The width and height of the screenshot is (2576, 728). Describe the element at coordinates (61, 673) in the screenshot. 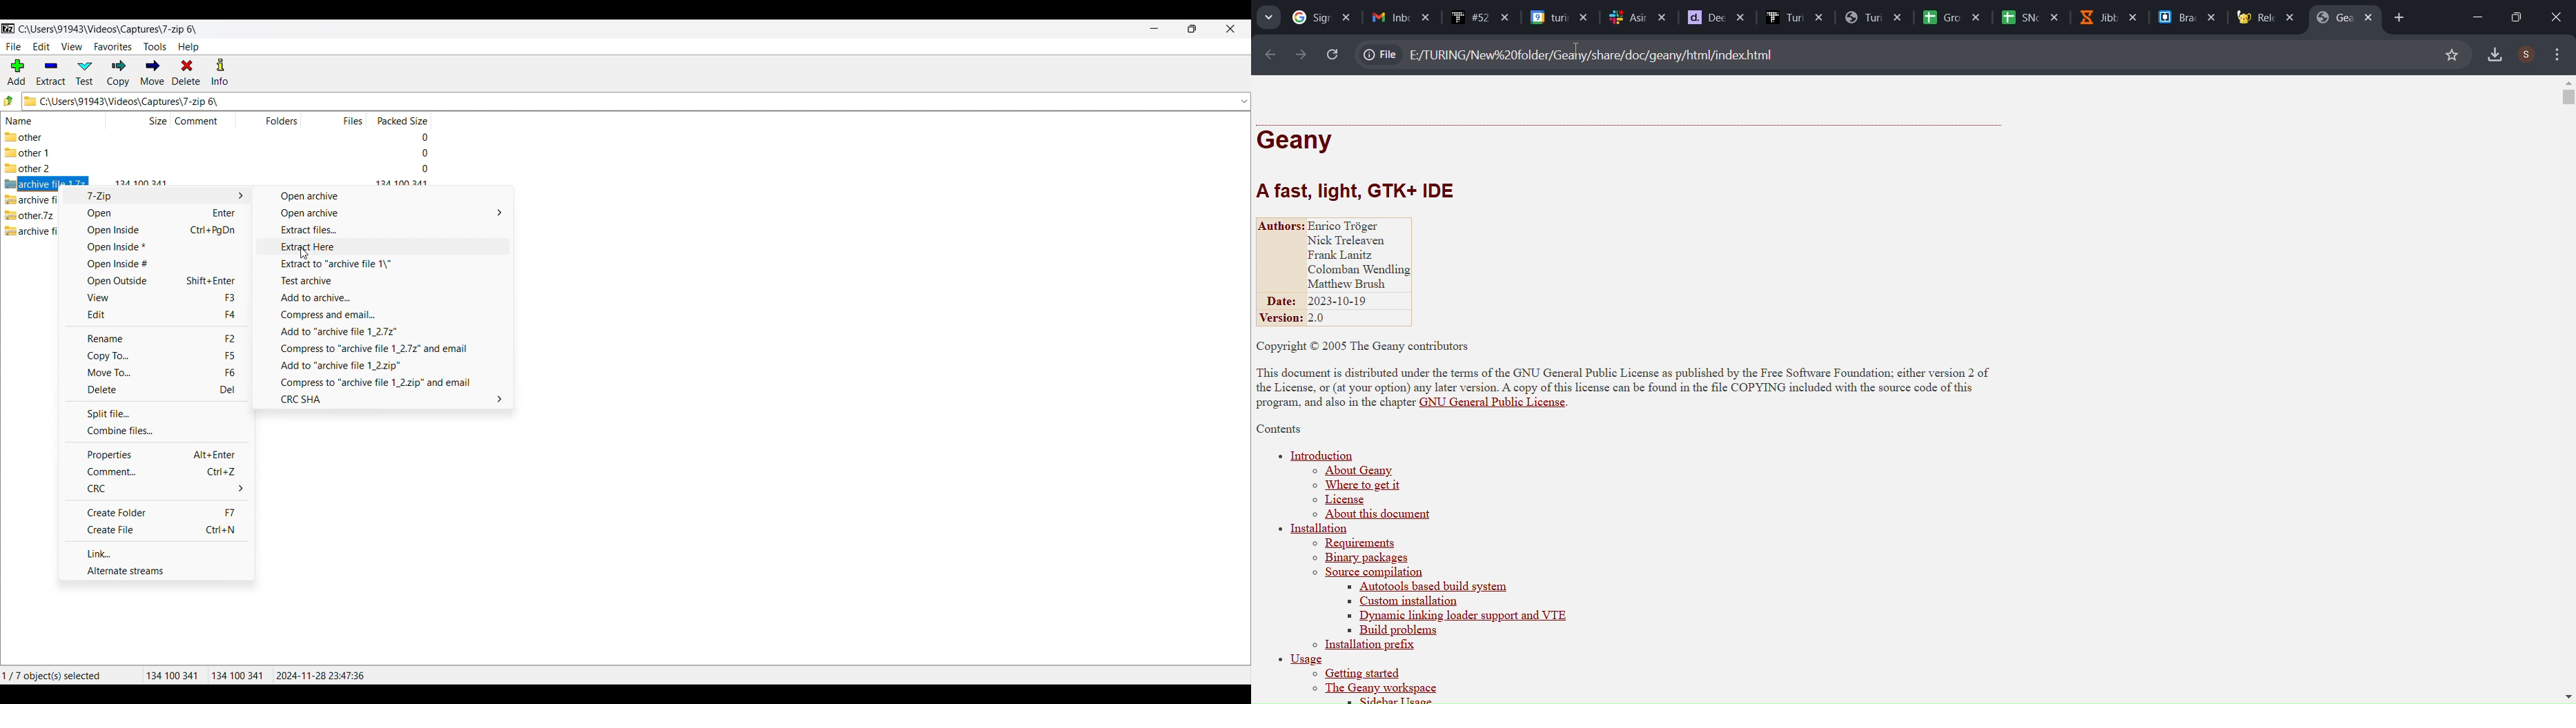

I see `1/7 object(s) selected` at that location.